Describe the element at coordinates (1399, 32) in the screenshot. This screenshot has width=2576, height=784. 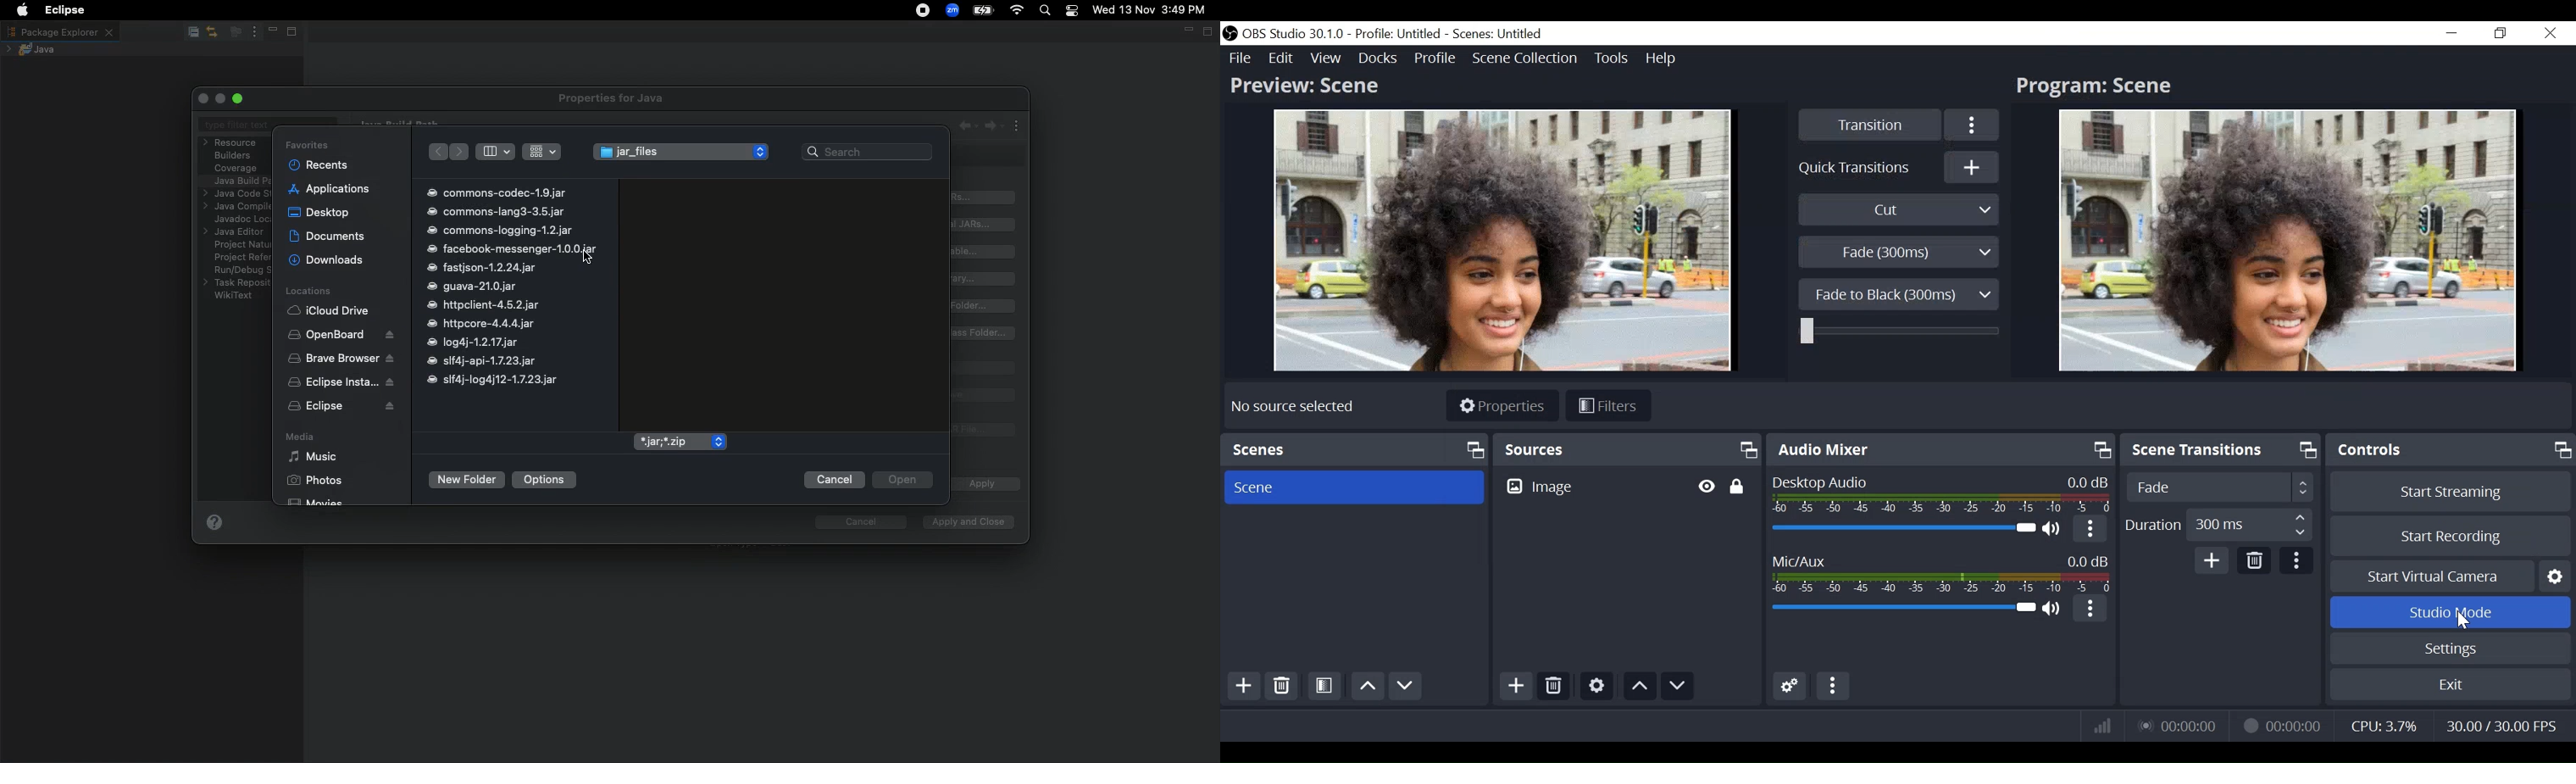
I see `Profile Untitled` at that location.